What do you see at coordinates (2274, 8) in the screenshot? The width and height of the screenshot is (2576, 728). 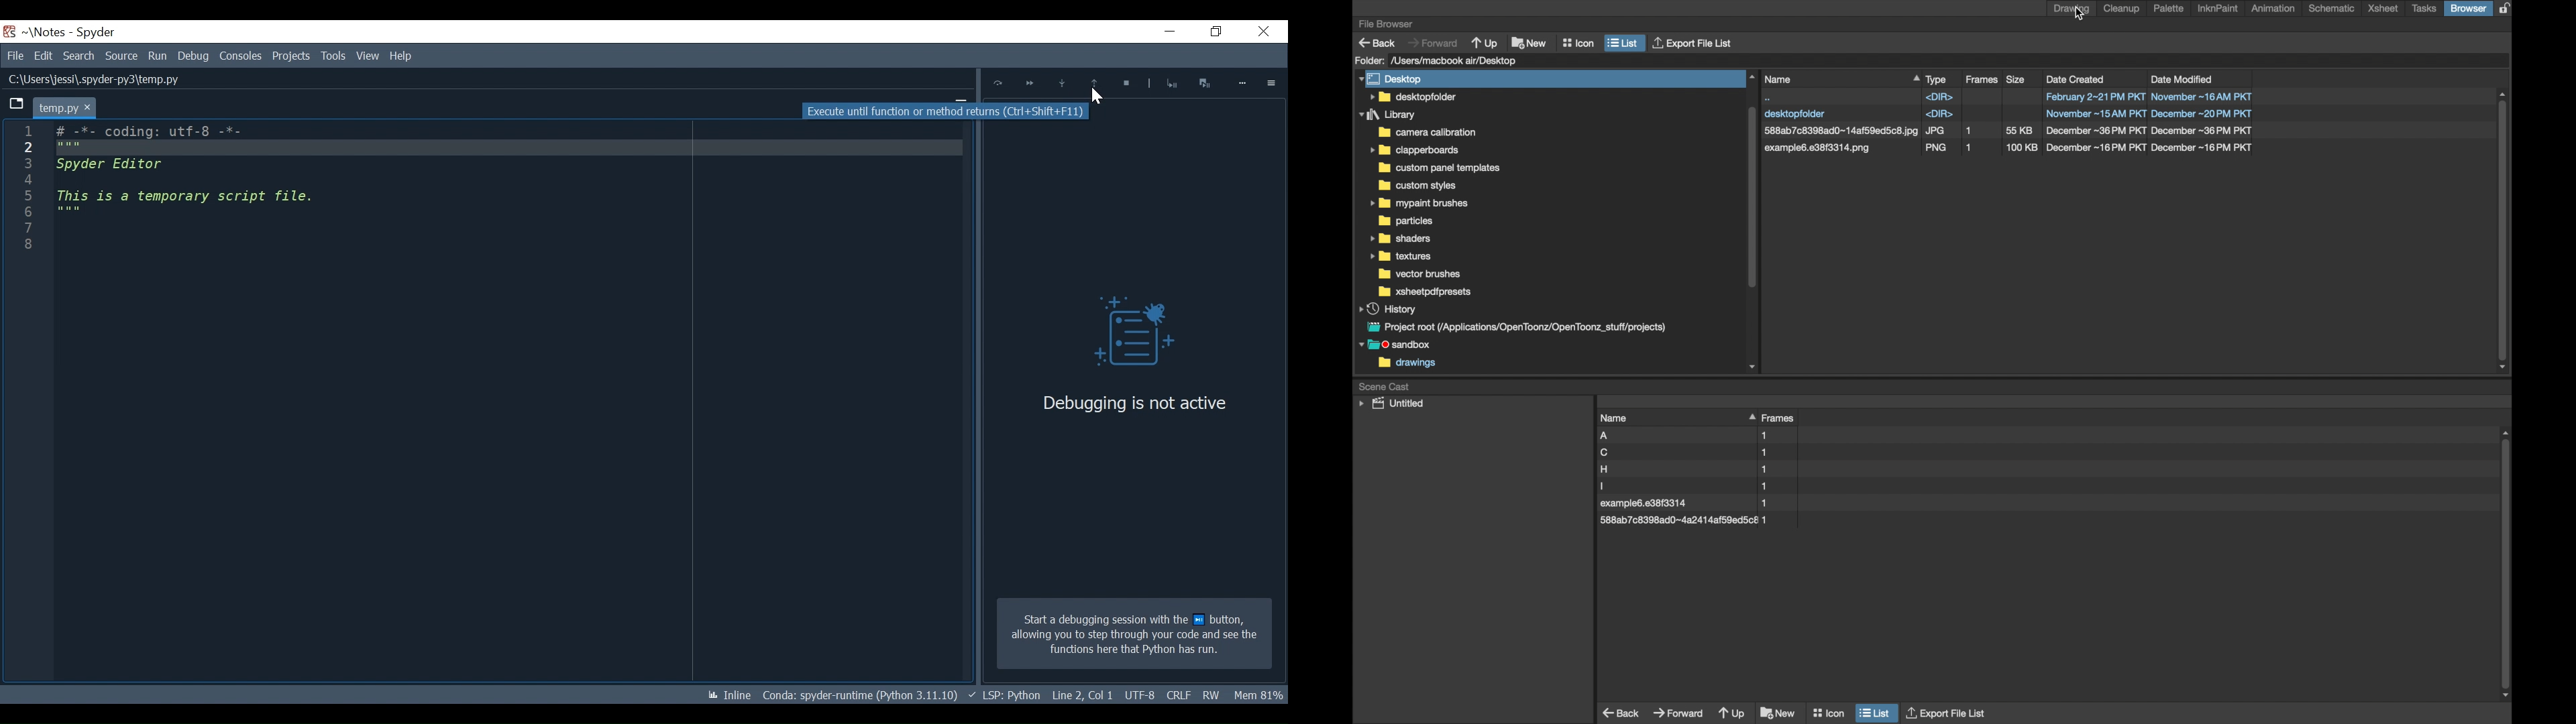 I see `animation` at bounding box center [2274, 8].